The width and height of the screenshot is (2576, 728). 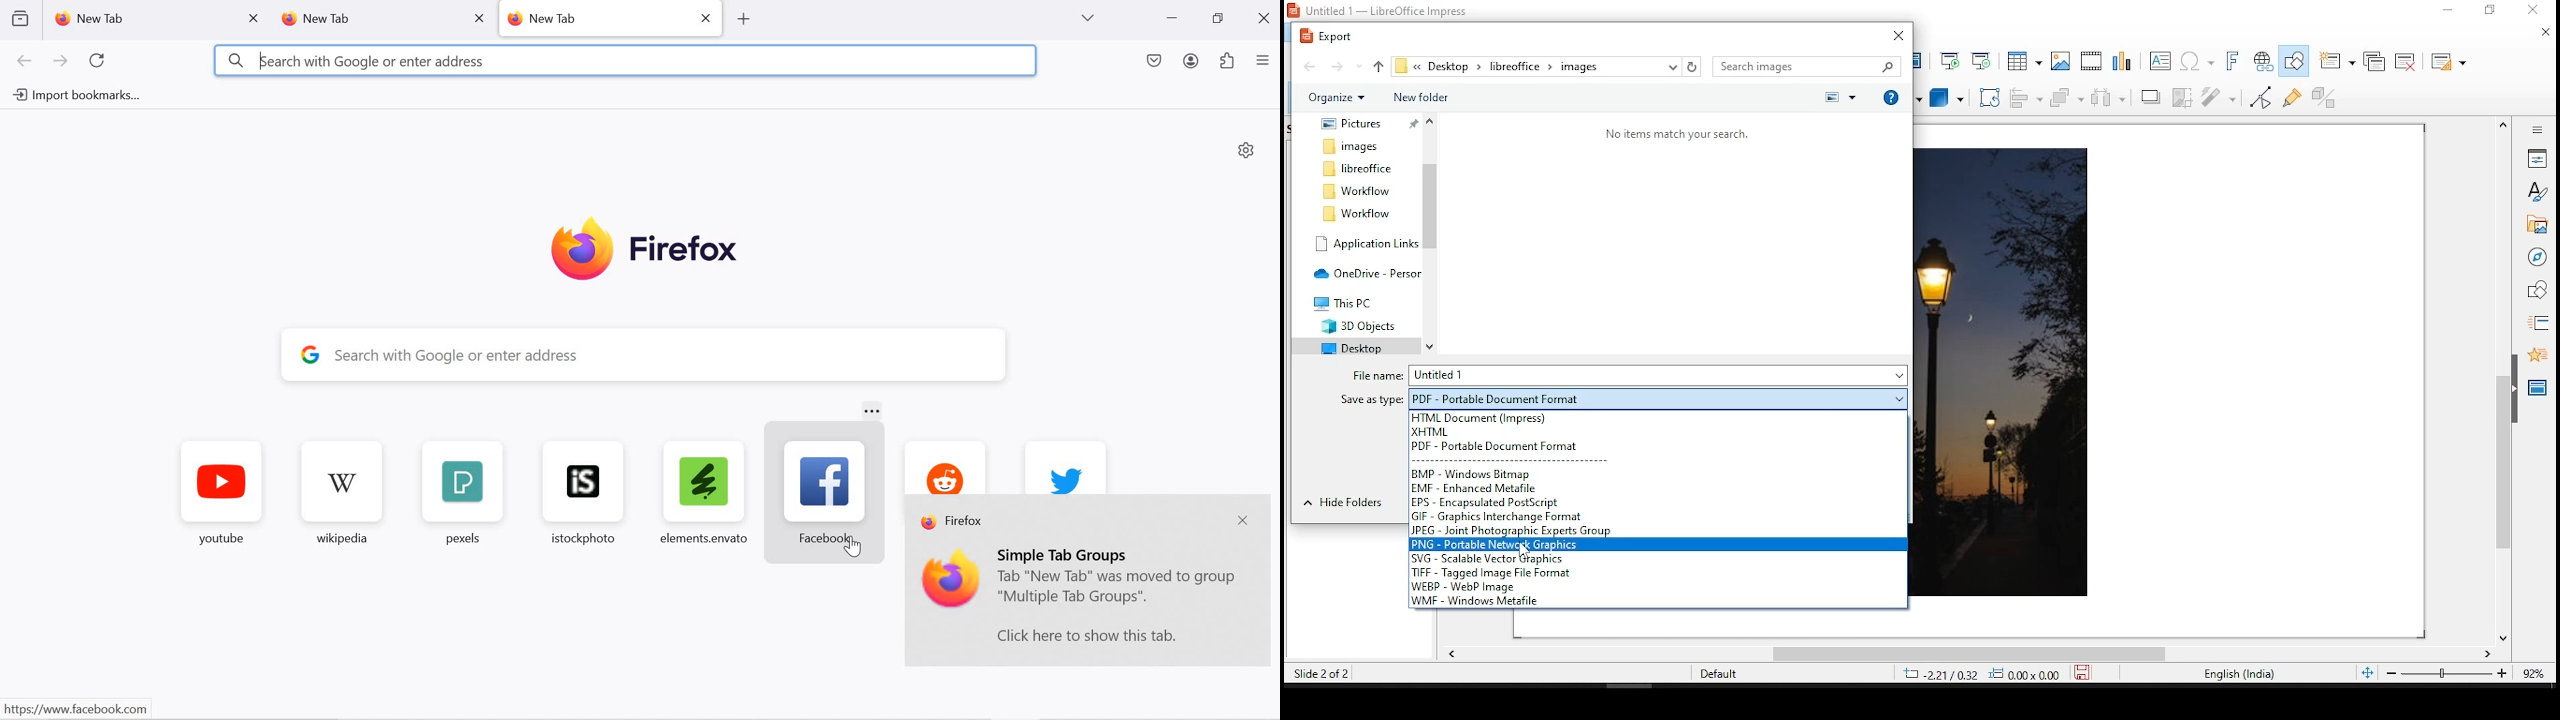 I want to click on close tab, so click(x=255, y=19).